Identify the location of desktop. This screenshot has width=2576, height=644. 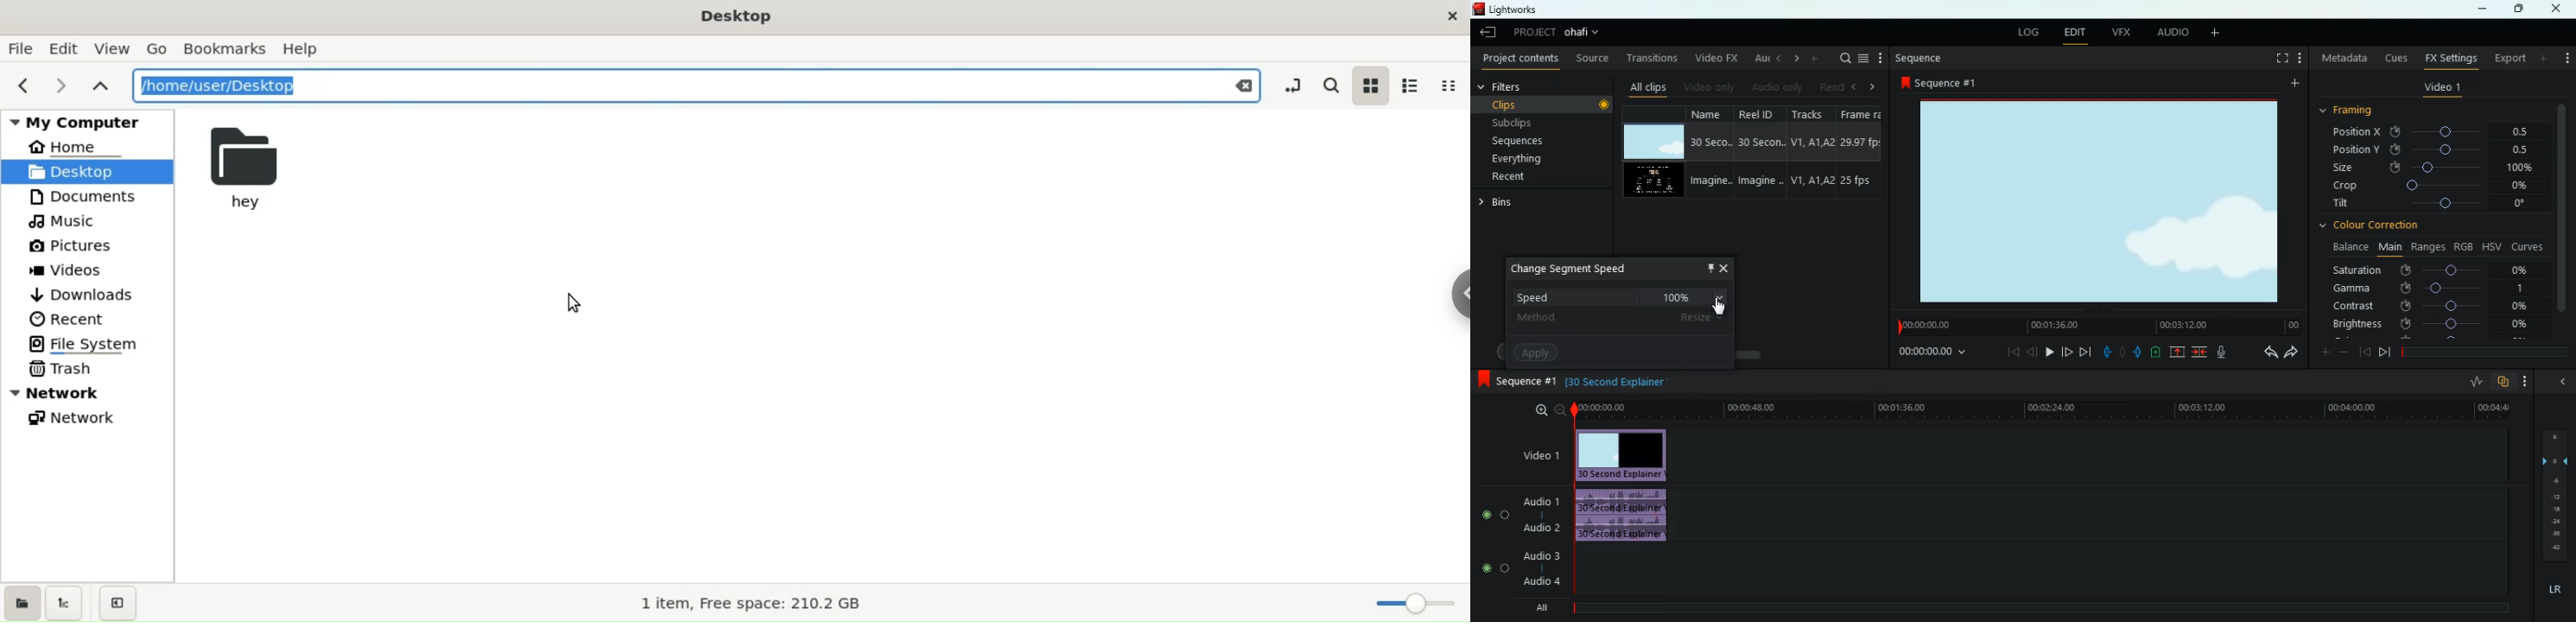
(736, 15).